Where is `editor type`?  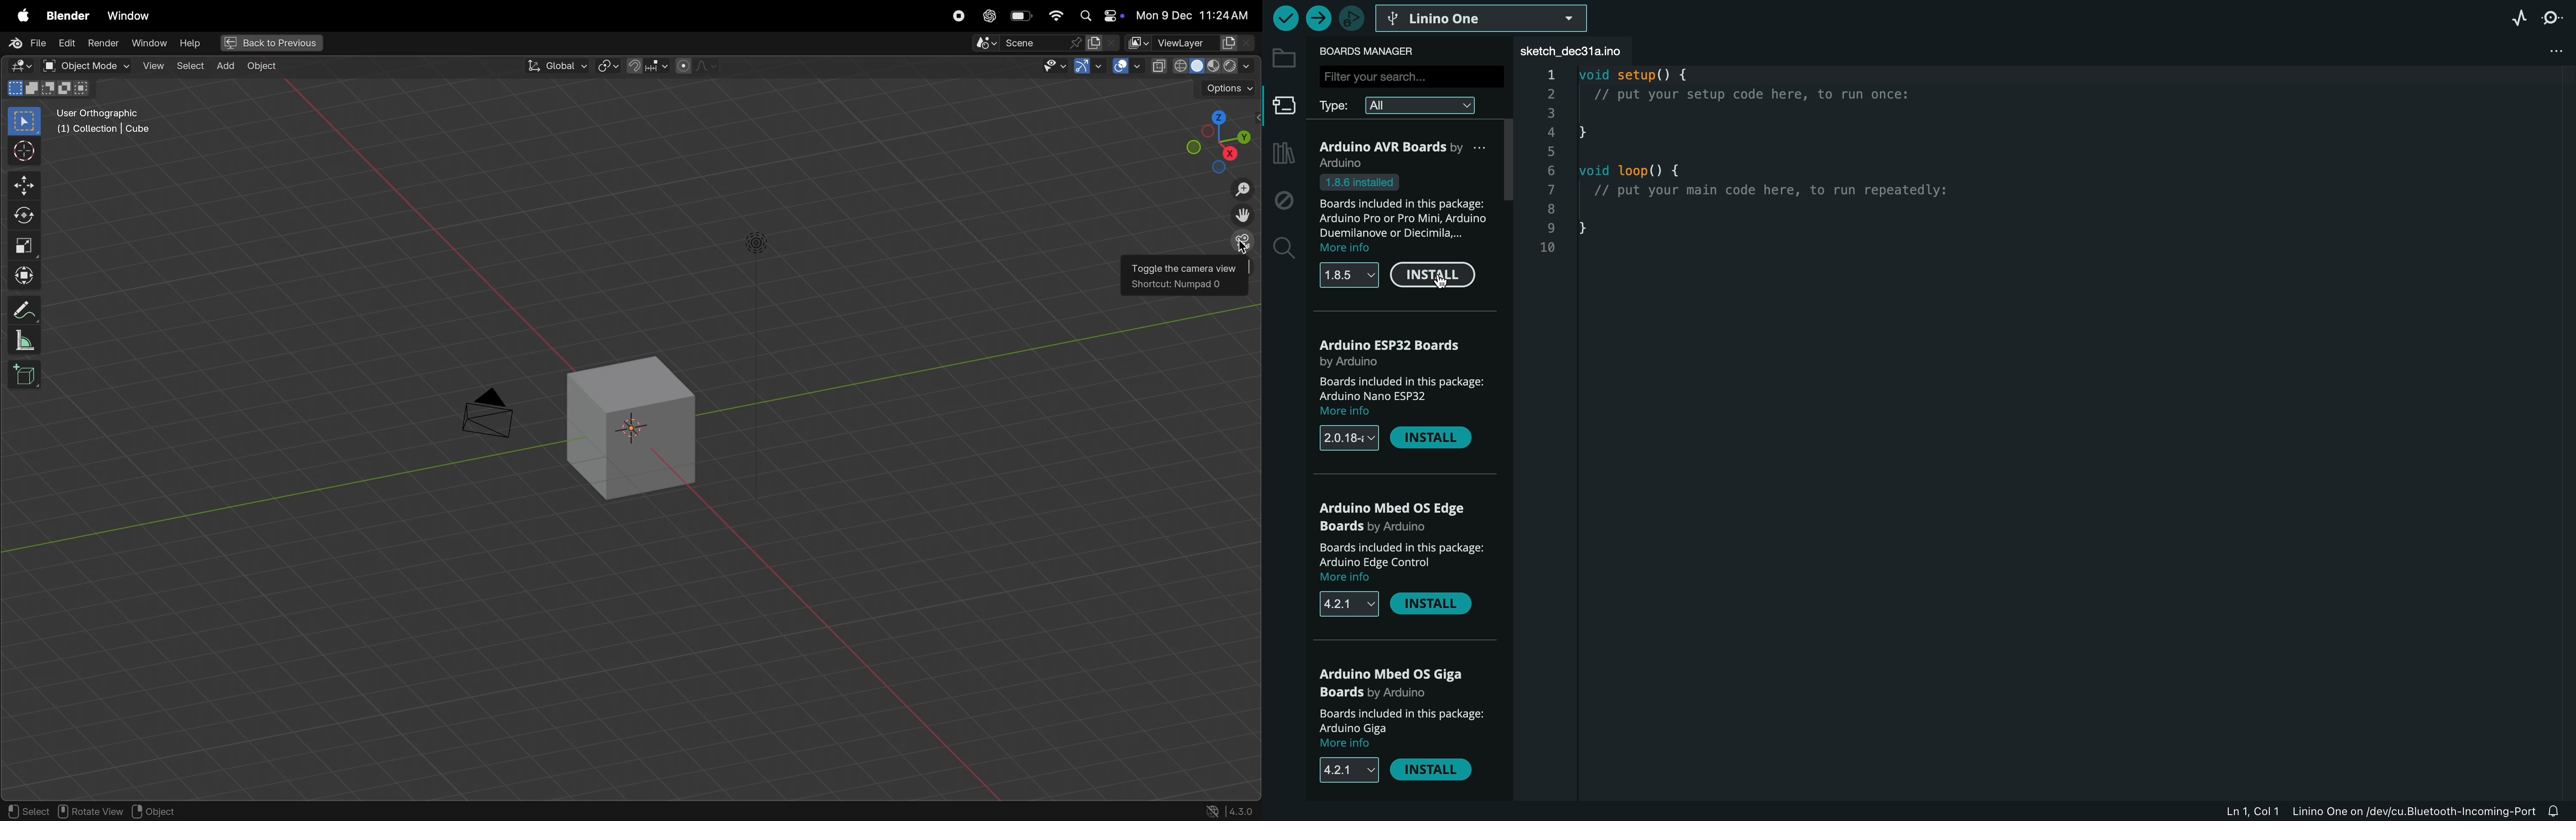 editor type is located at coordinates (21, 66).